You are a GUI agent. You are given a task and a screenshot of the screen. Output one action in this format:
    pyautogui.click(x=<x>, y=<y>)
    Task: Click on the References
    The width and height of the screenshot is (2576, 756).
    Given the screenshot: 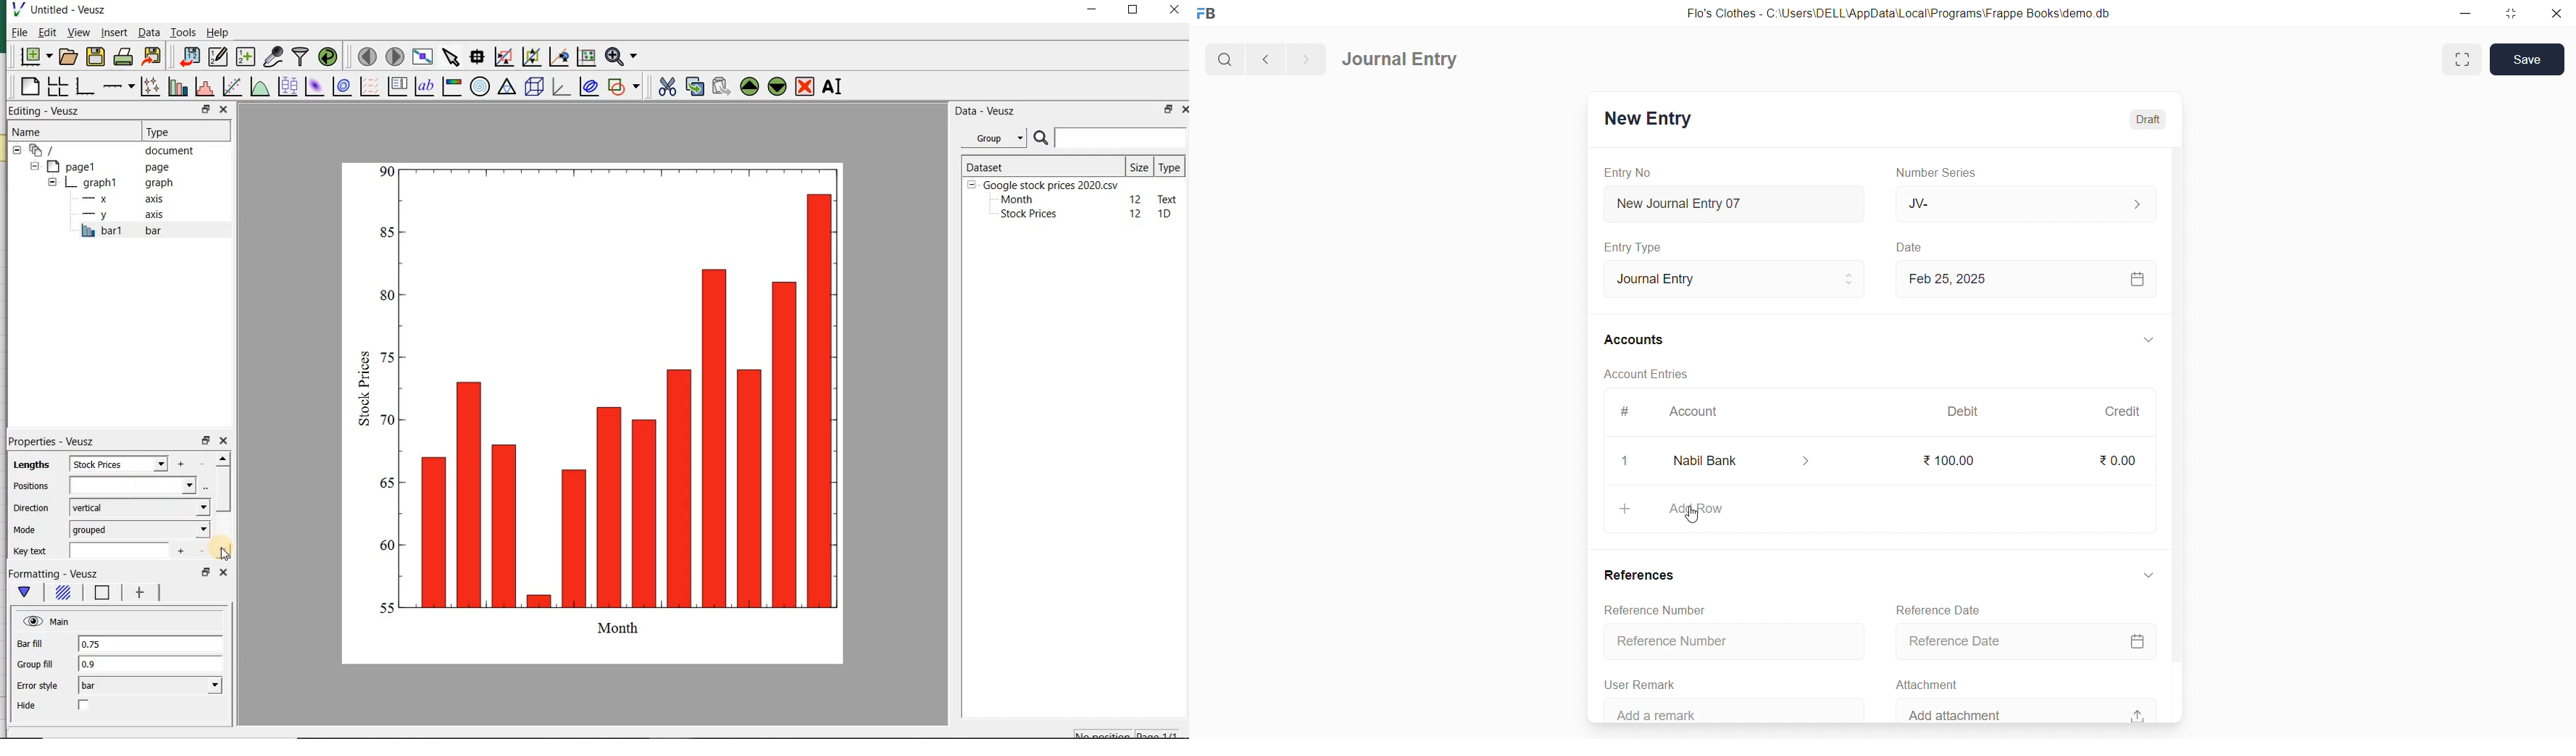 What is the action you would take?
    pyautogui.click(x=1643, y=575)
    